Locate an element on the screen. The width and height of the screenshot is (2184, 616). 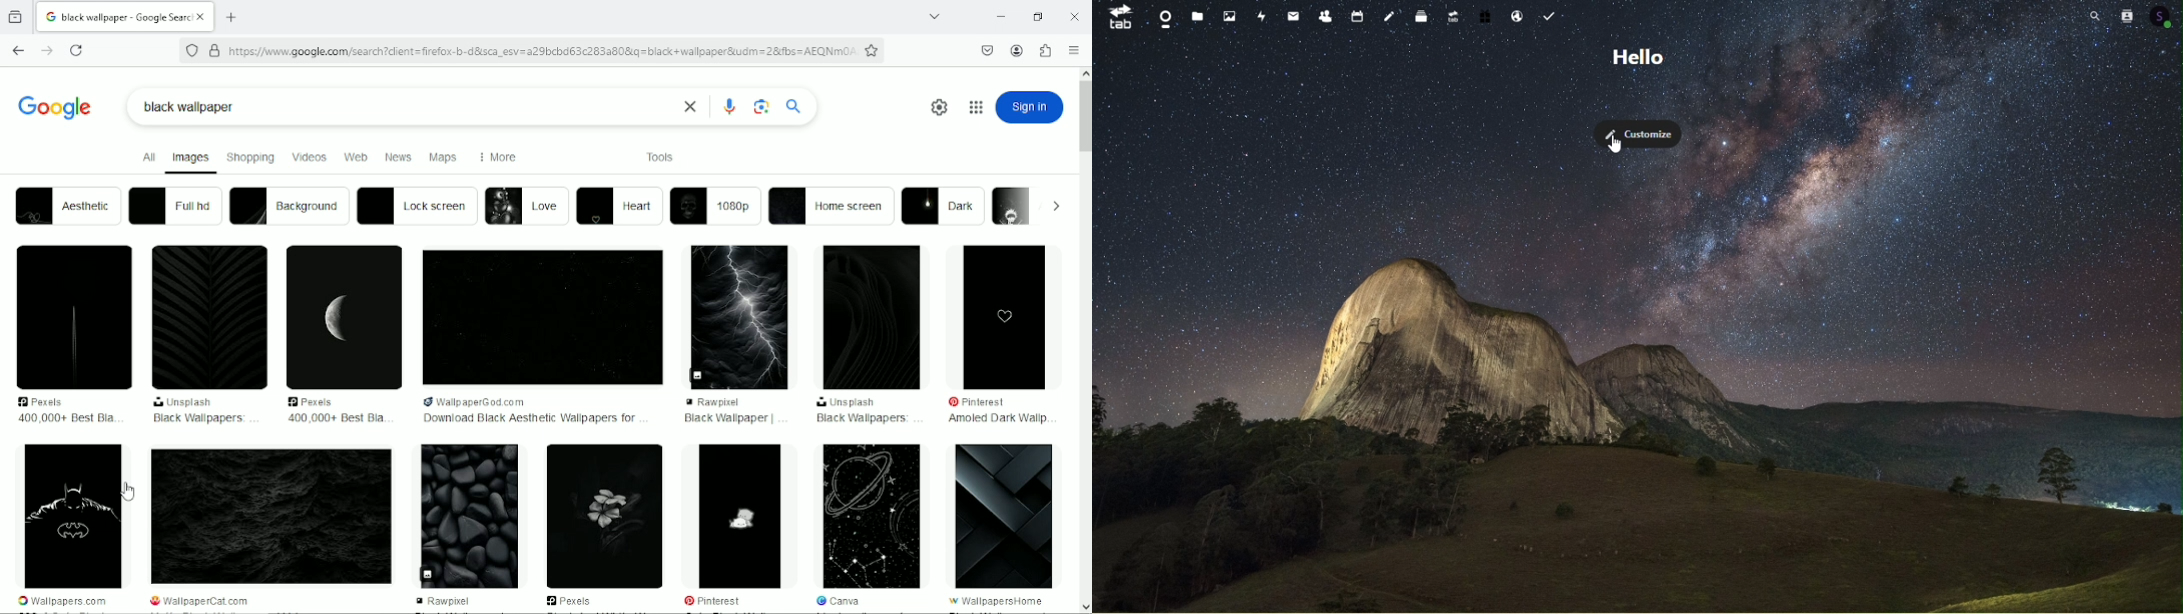
uniplash is located at coordinates (847, 403).